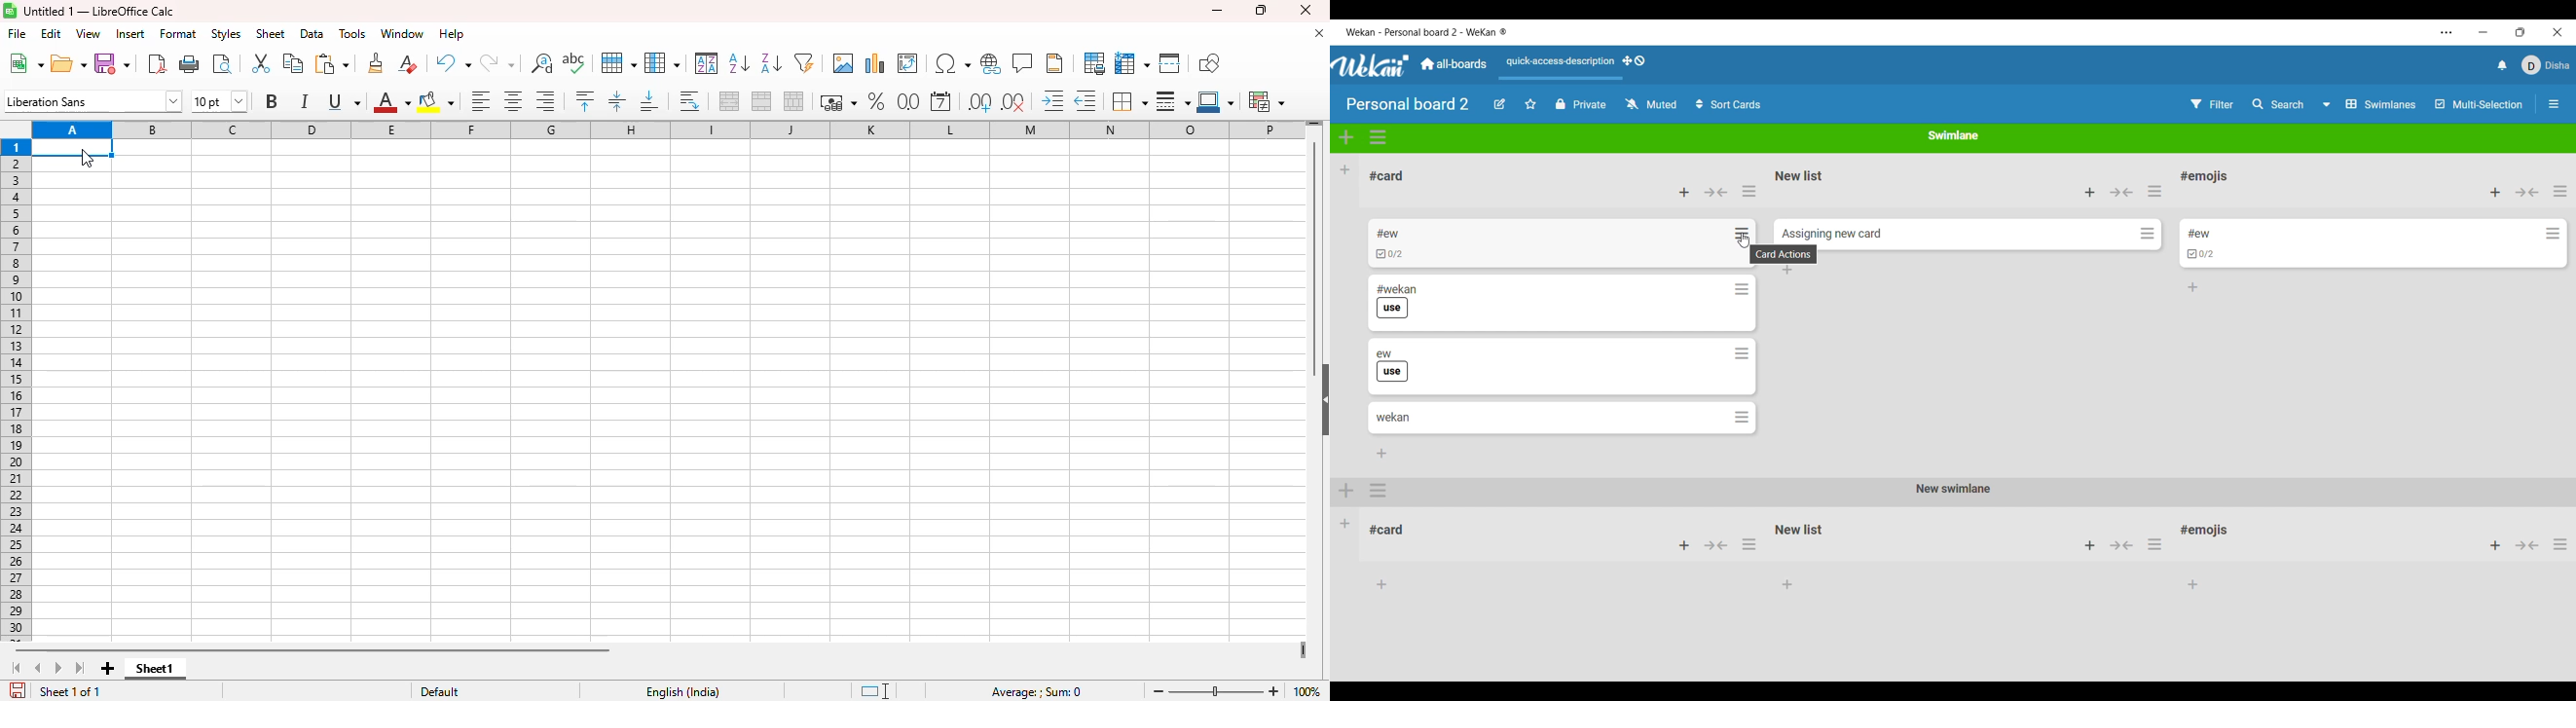 The height and width of the screenshot is (728, 2576). Describe the element at coordinates (1052, 100) in the screenshot. I see `increase indent` at that location.